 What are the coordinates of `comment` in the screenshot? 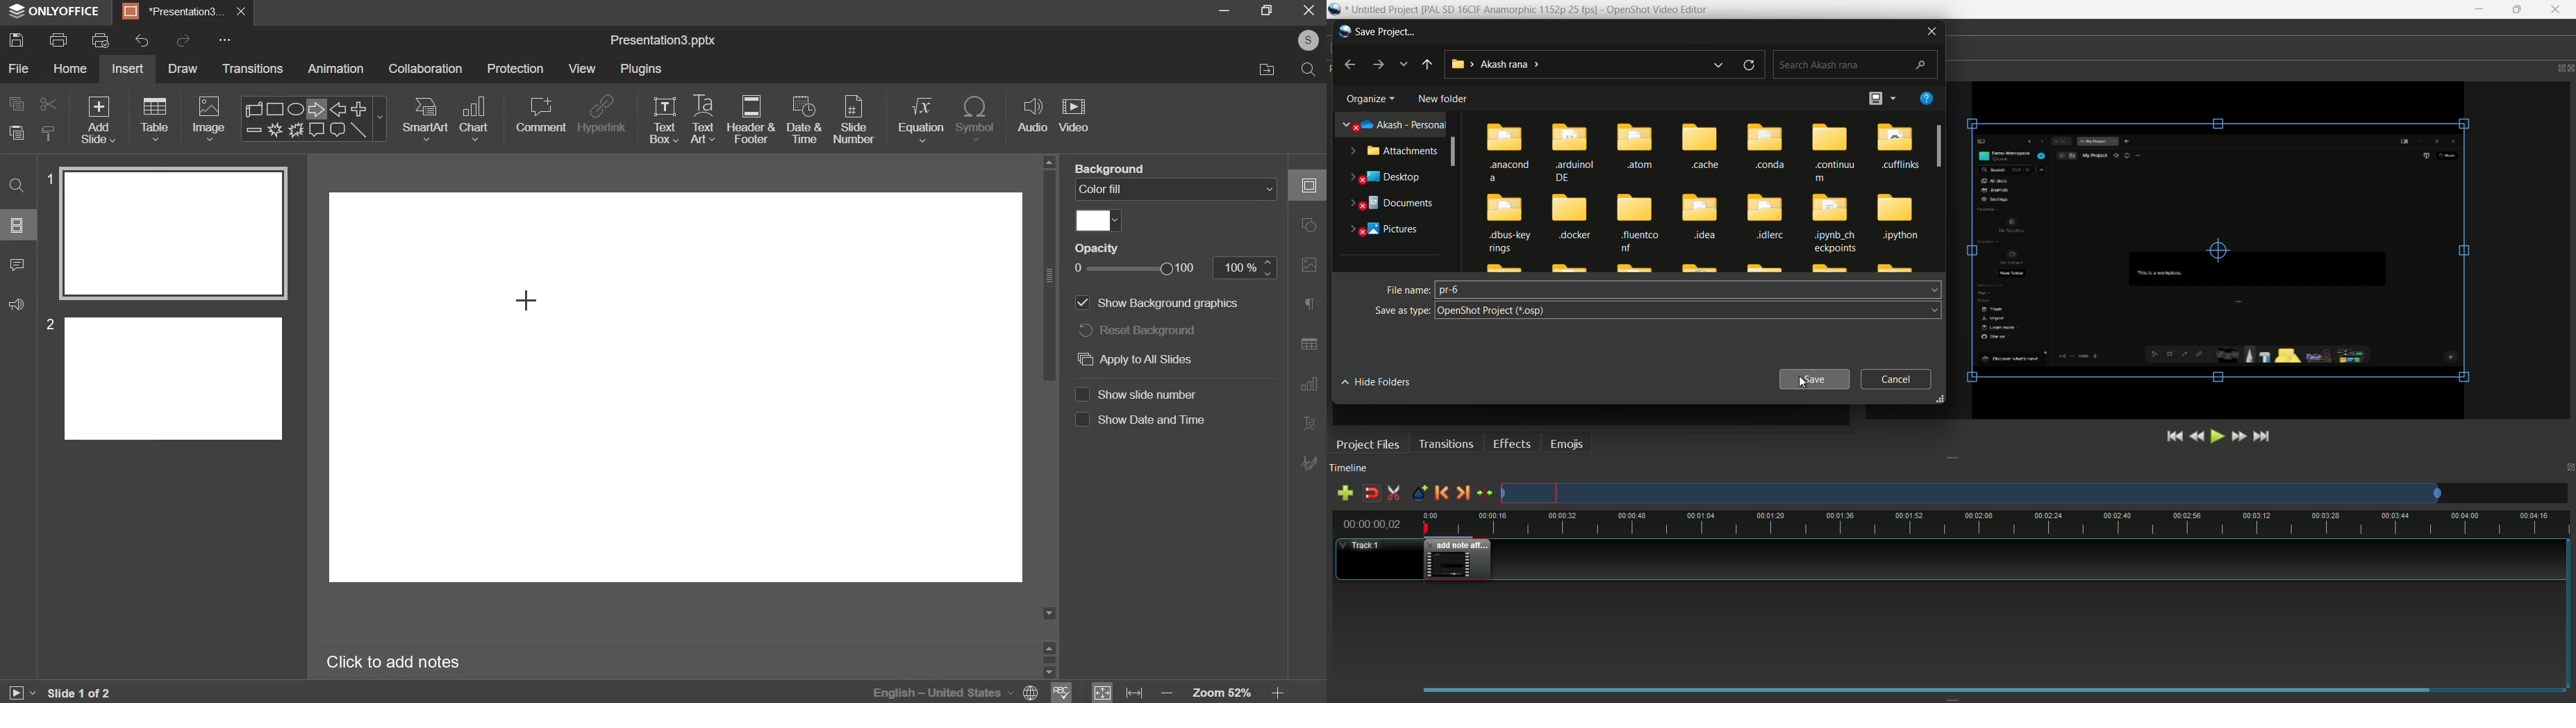 It's located at (18, 265).